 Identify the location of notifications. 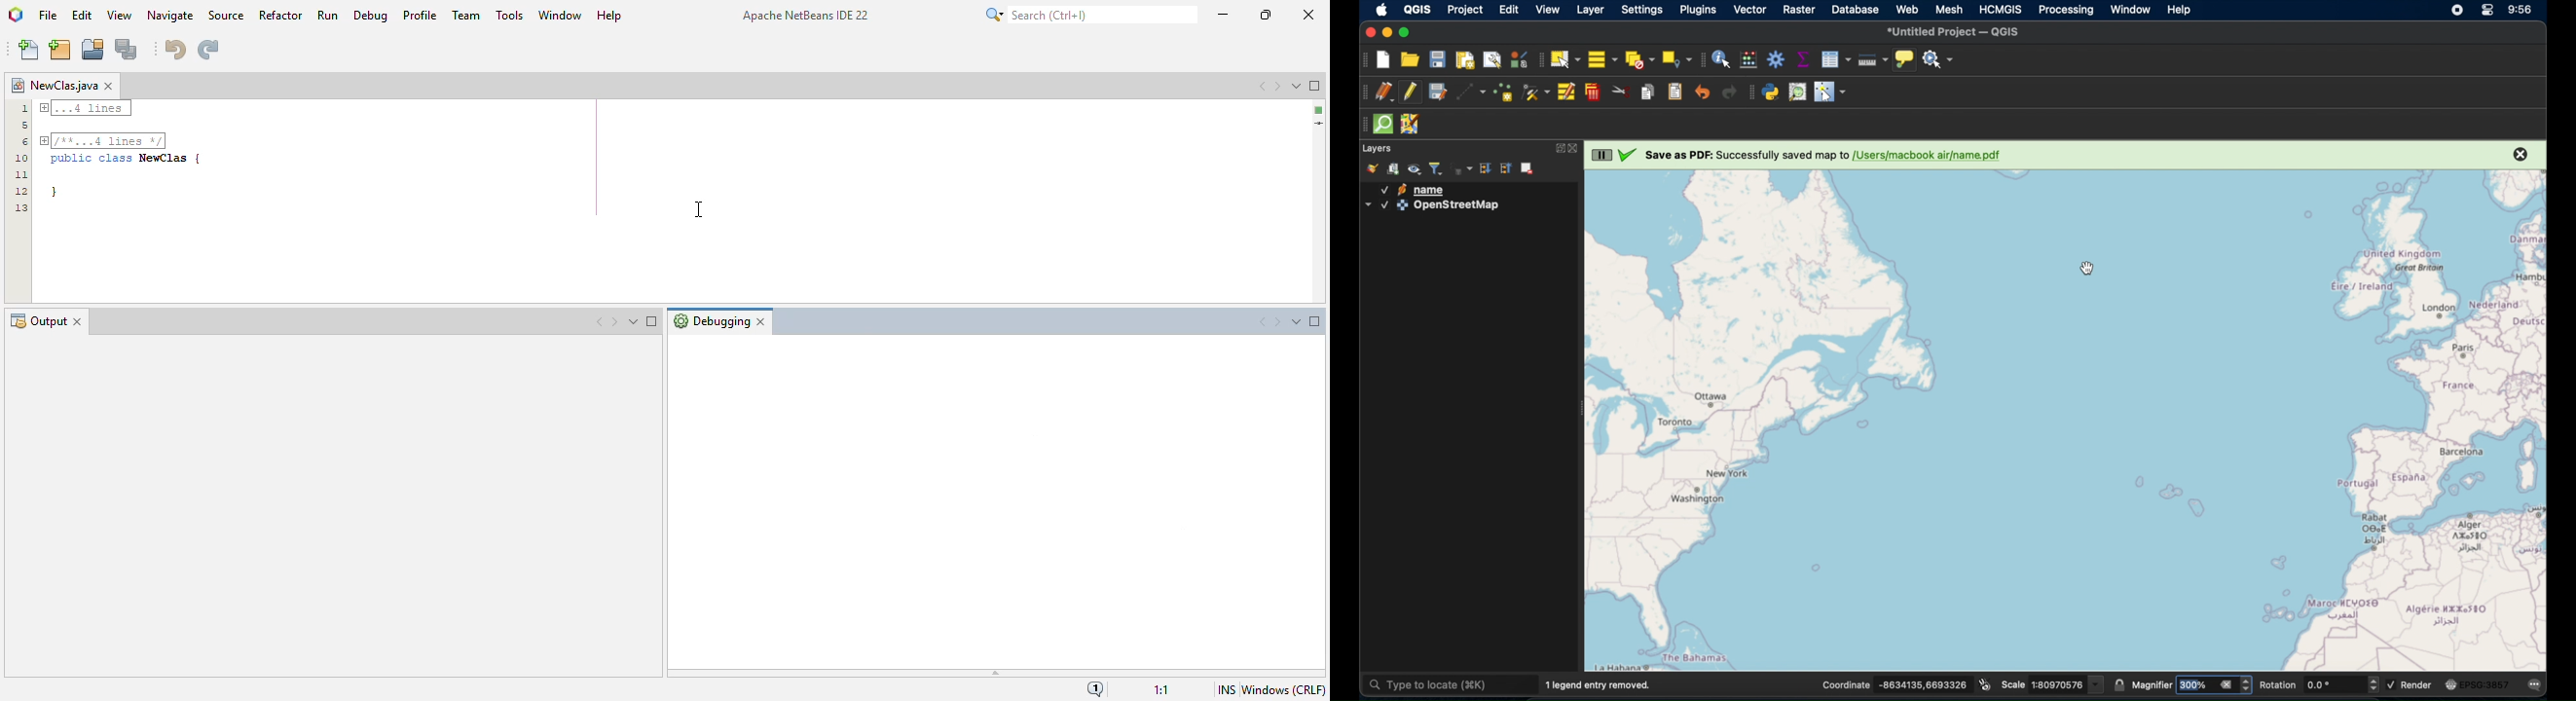
(1096, 688).